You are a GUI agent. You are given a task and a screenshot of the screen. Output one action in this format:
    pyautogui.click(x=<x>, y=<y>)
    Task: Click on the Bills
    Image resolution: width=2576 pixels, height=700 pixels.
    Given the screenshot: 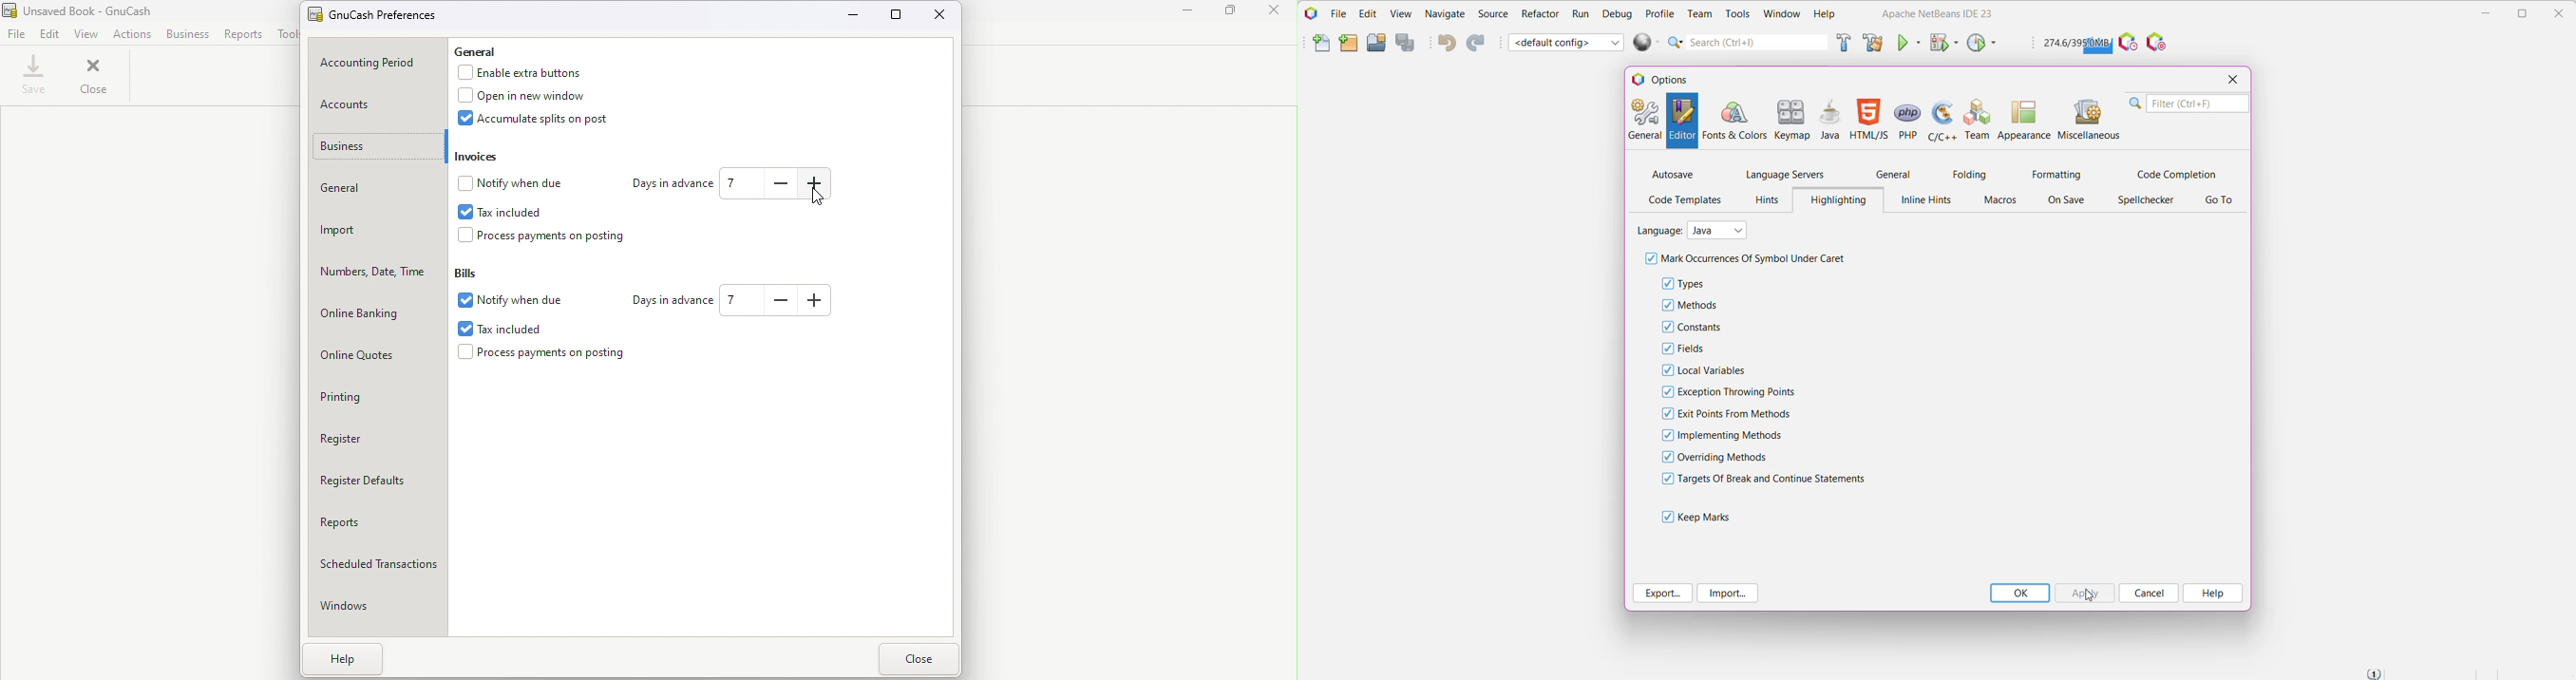 What is the action you would take?
    pyautogui.click(x=471, y=272)
    